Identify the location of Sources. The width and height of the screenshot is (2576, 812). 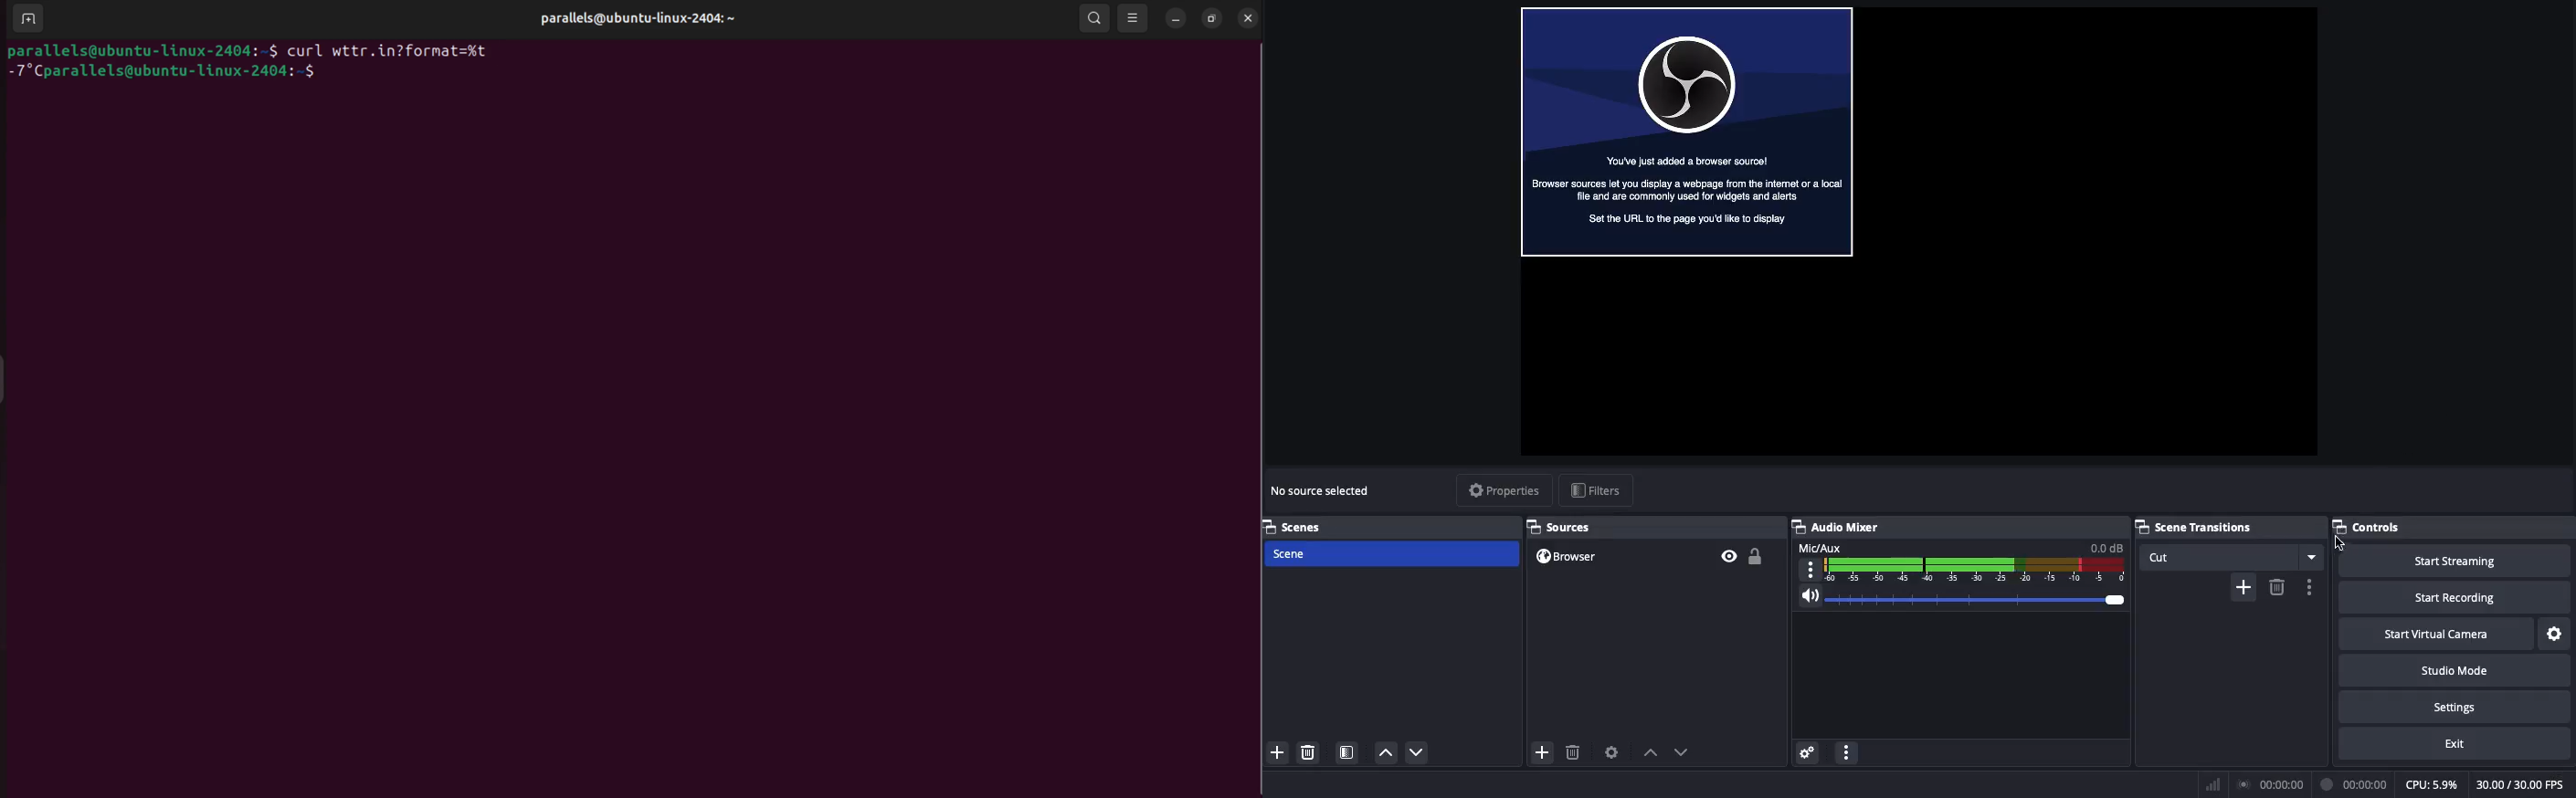
(1560, 527).